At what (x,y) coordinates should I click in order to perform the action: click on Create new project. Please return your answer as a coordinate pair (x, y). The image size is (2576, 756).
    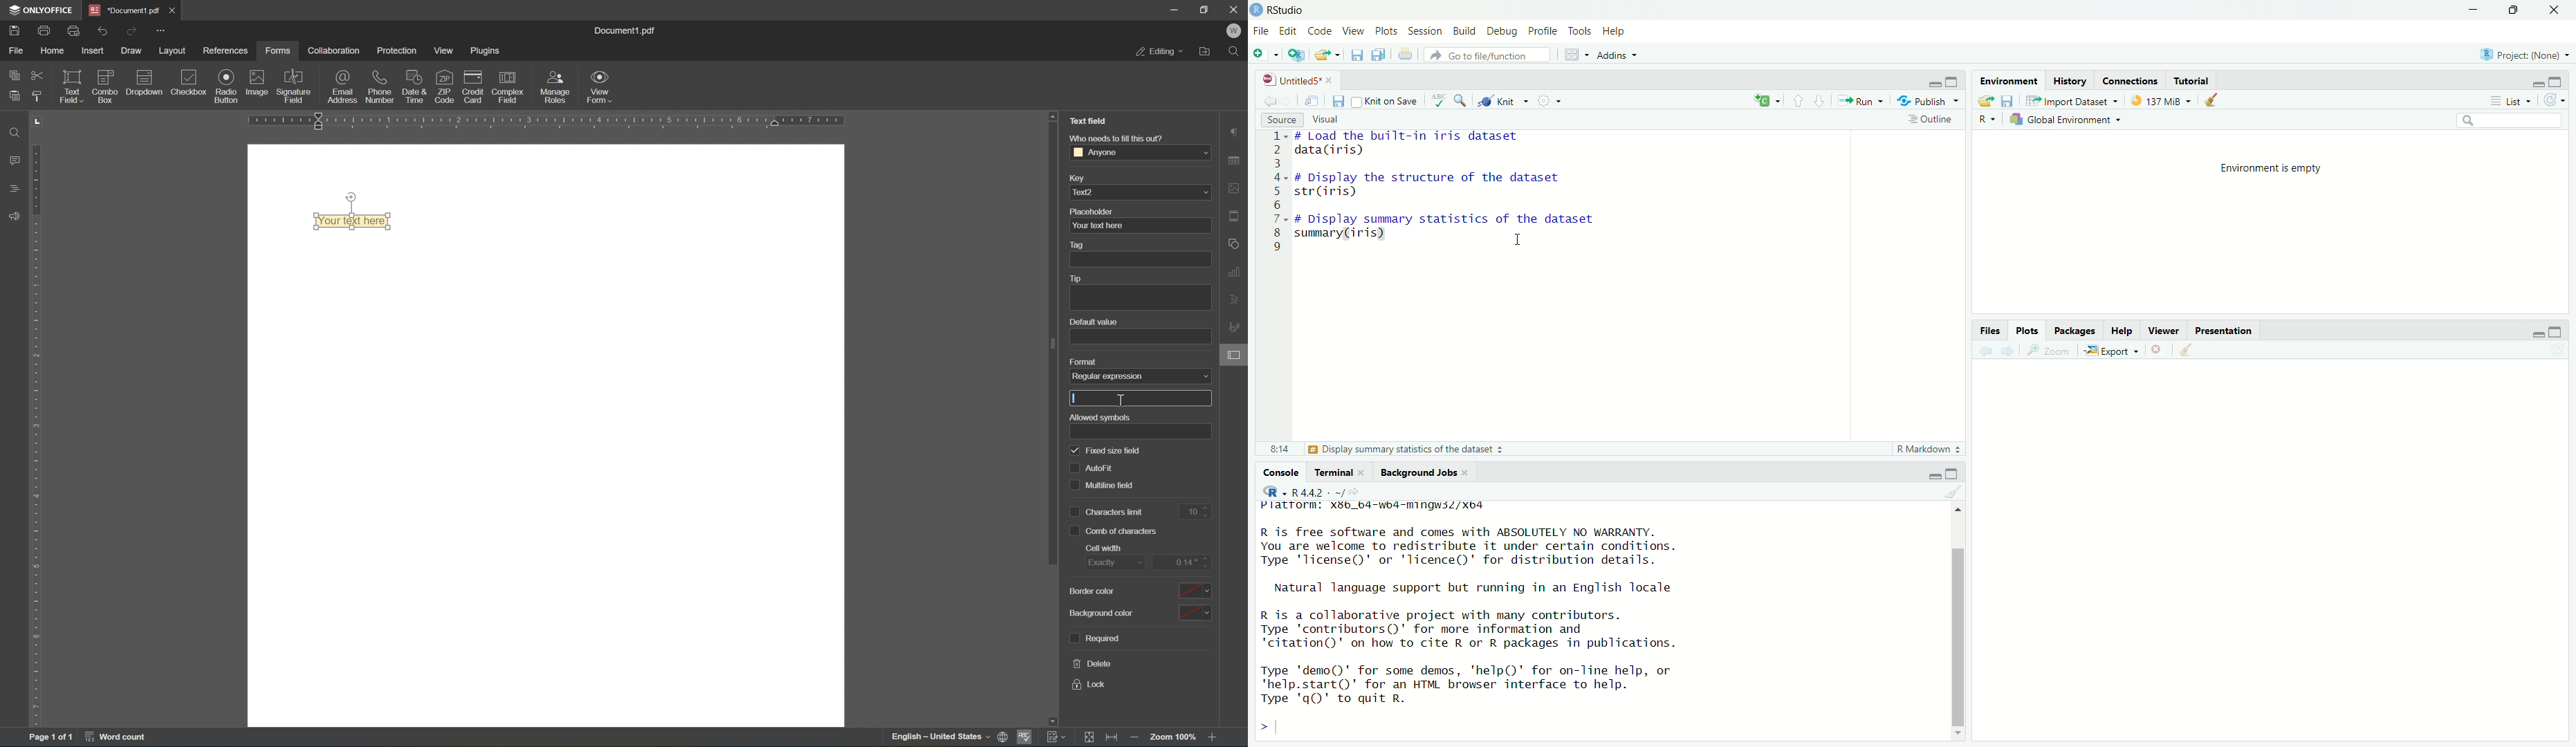
    Looking at the image, I should click on (1296, 56).